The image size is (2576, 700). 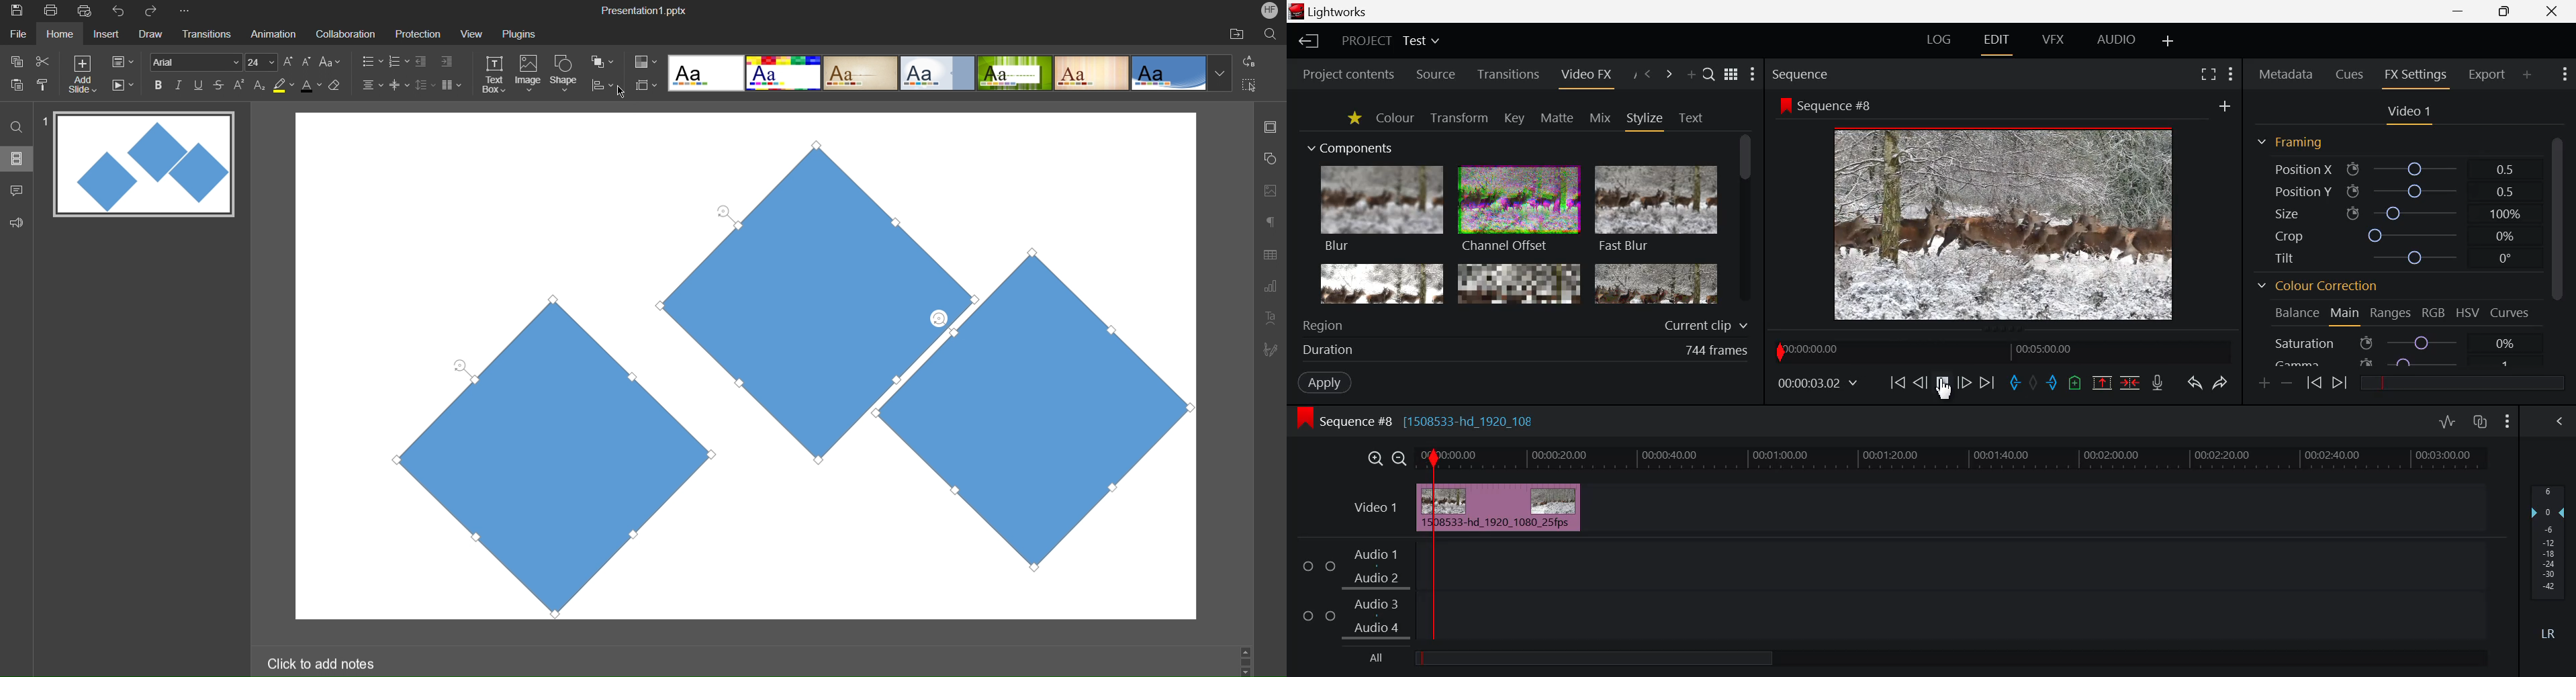 I want to click on Animation, so click(x=272, y=34).